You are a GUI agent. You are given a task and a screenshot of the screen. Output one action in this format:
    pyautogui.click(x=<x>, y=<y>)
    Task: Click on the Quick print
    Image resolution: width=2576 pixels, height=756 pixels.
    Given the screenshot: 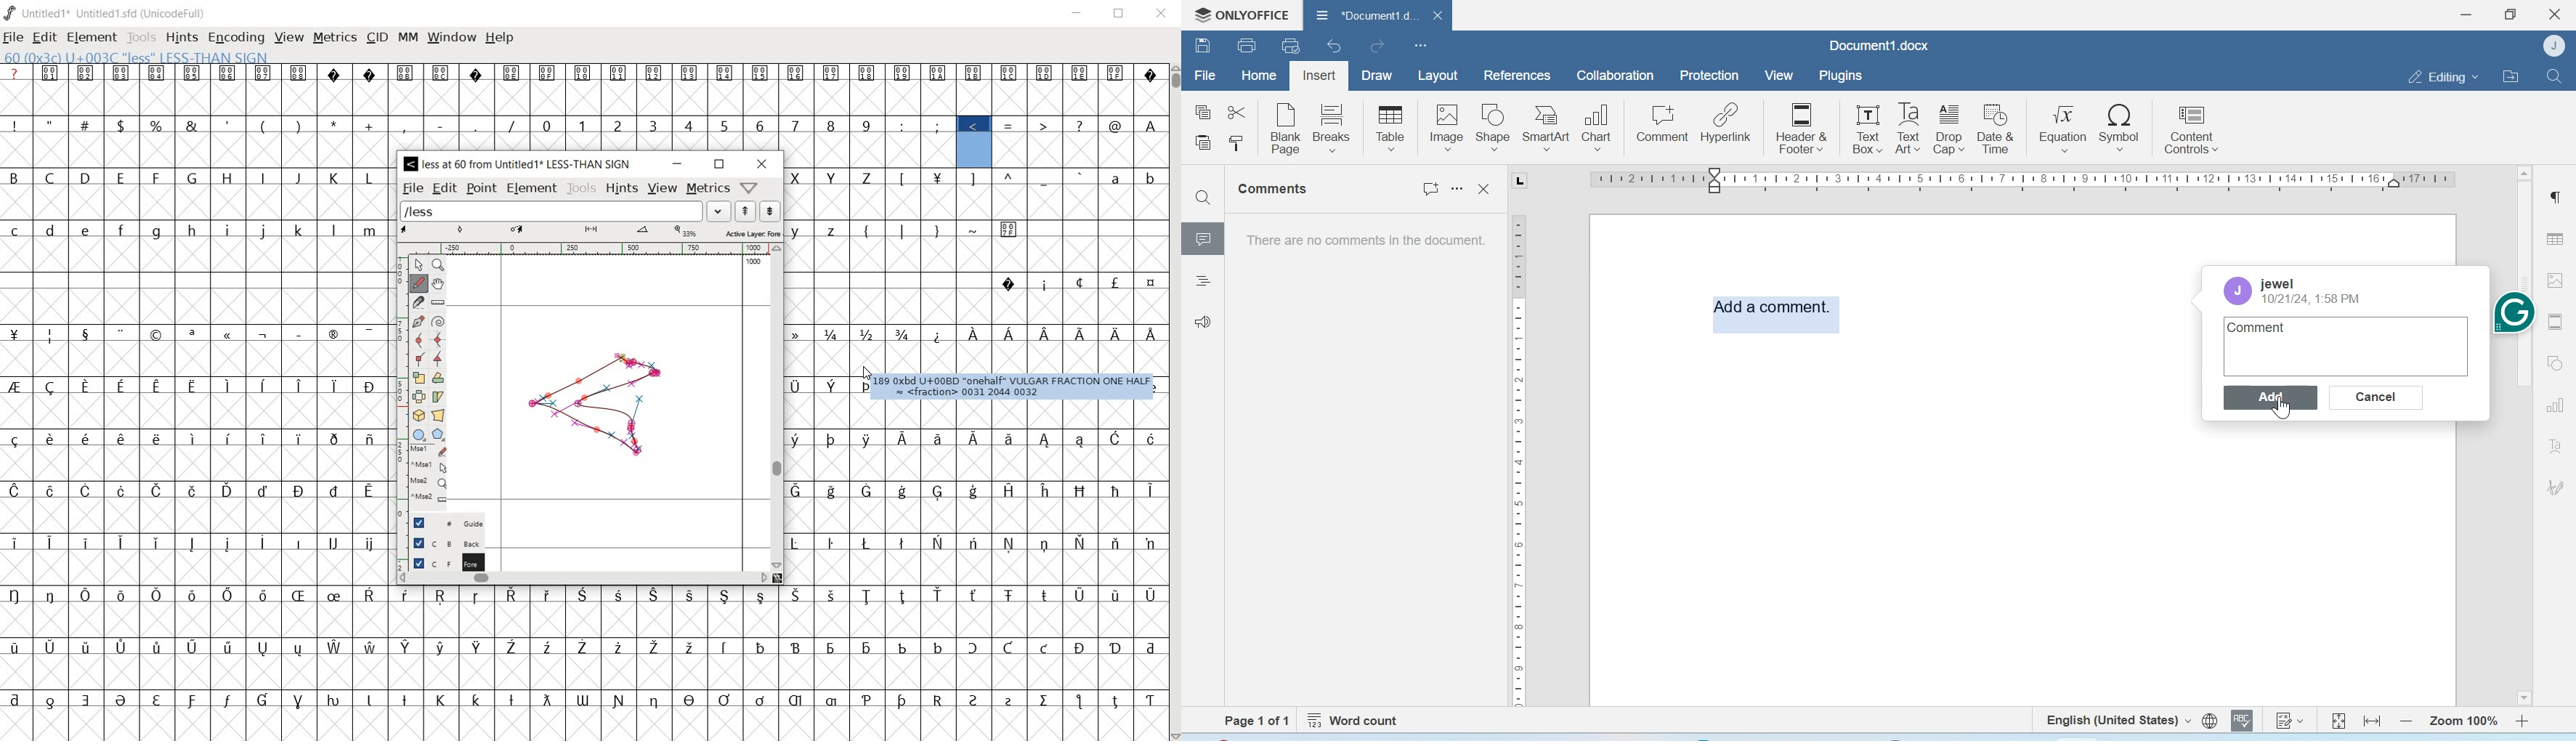 What is the action you would take?
    pyautogui.click(x=1291, y=45)
    